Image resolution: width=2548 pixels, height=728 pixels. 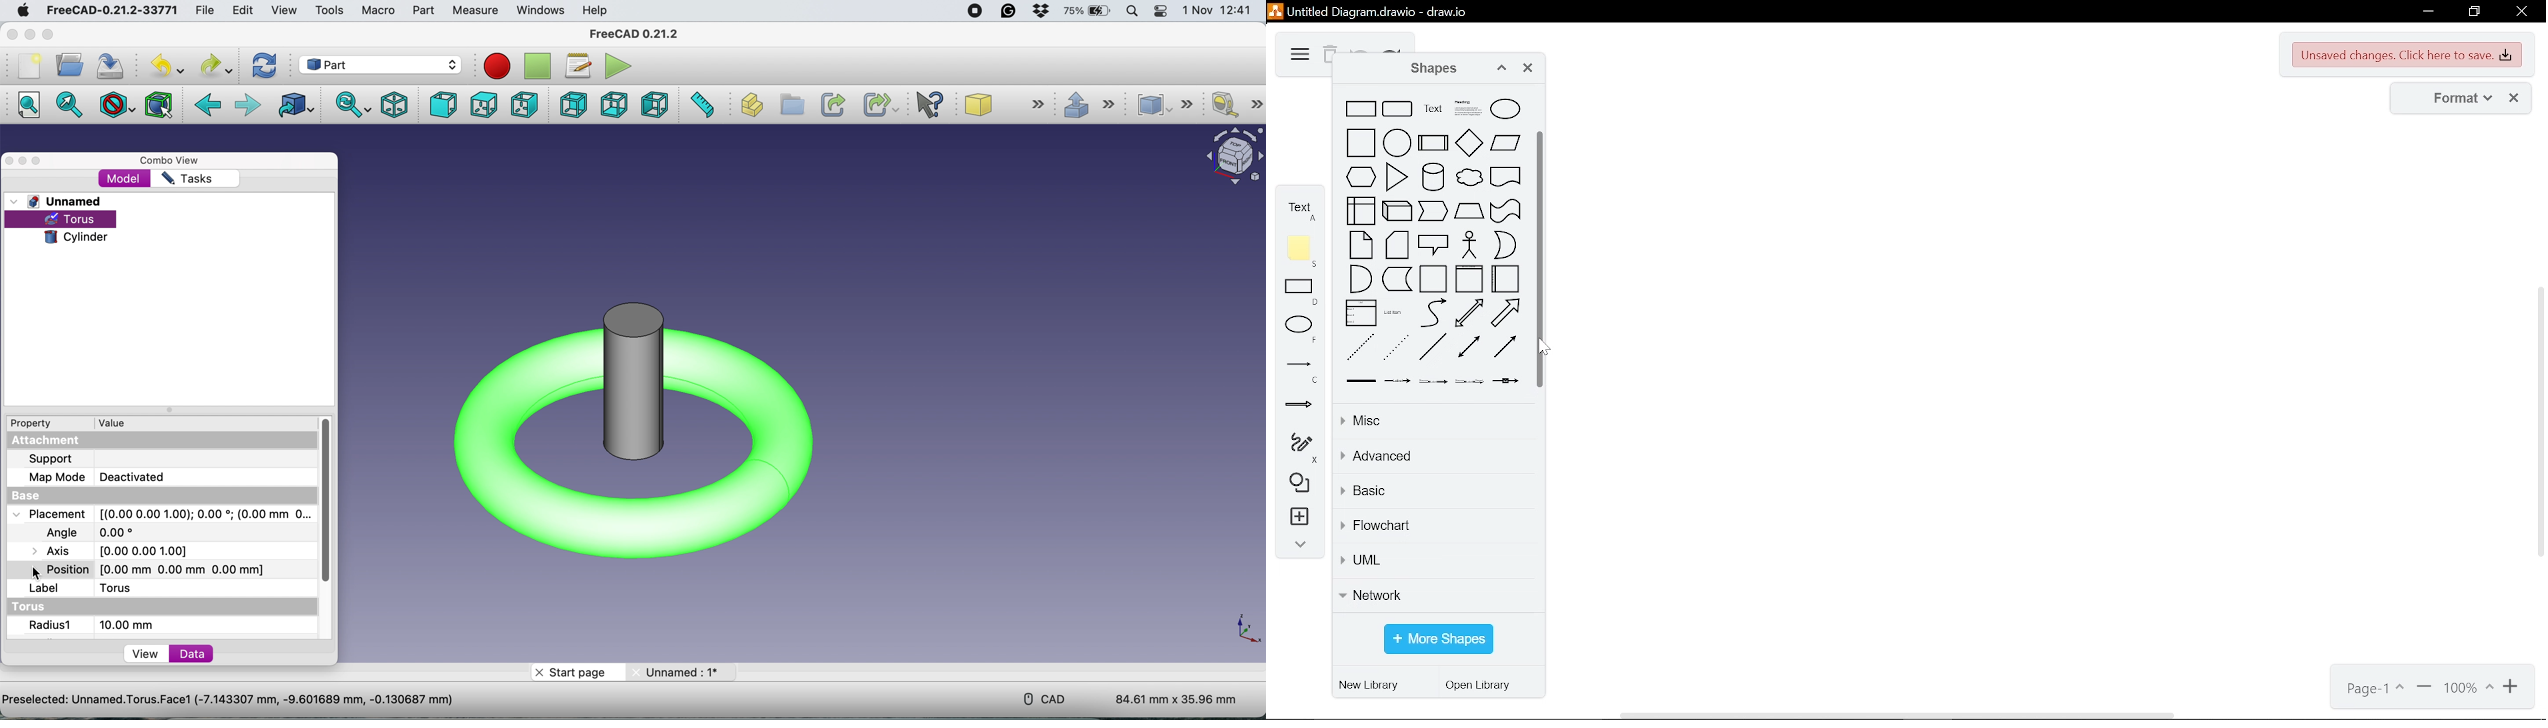 I want to click on connector with label, so click(x=1397, y=382).